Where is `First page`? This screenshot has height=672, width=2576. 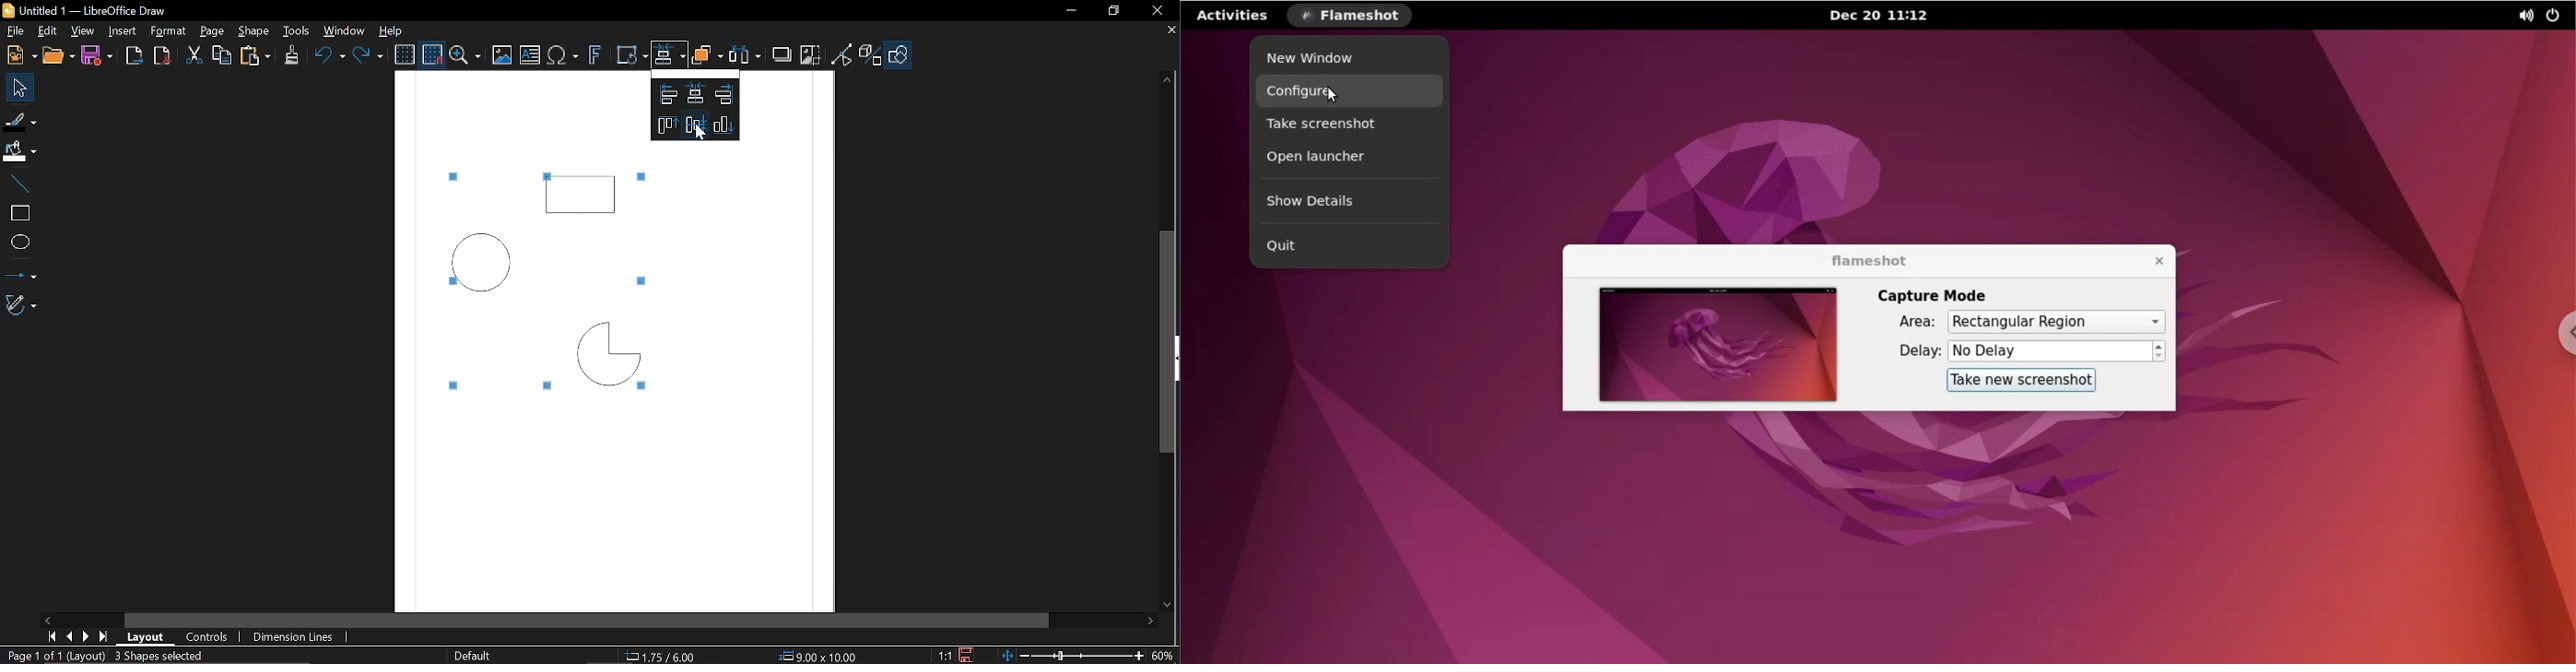
First page is located at coordinates (50, 637).